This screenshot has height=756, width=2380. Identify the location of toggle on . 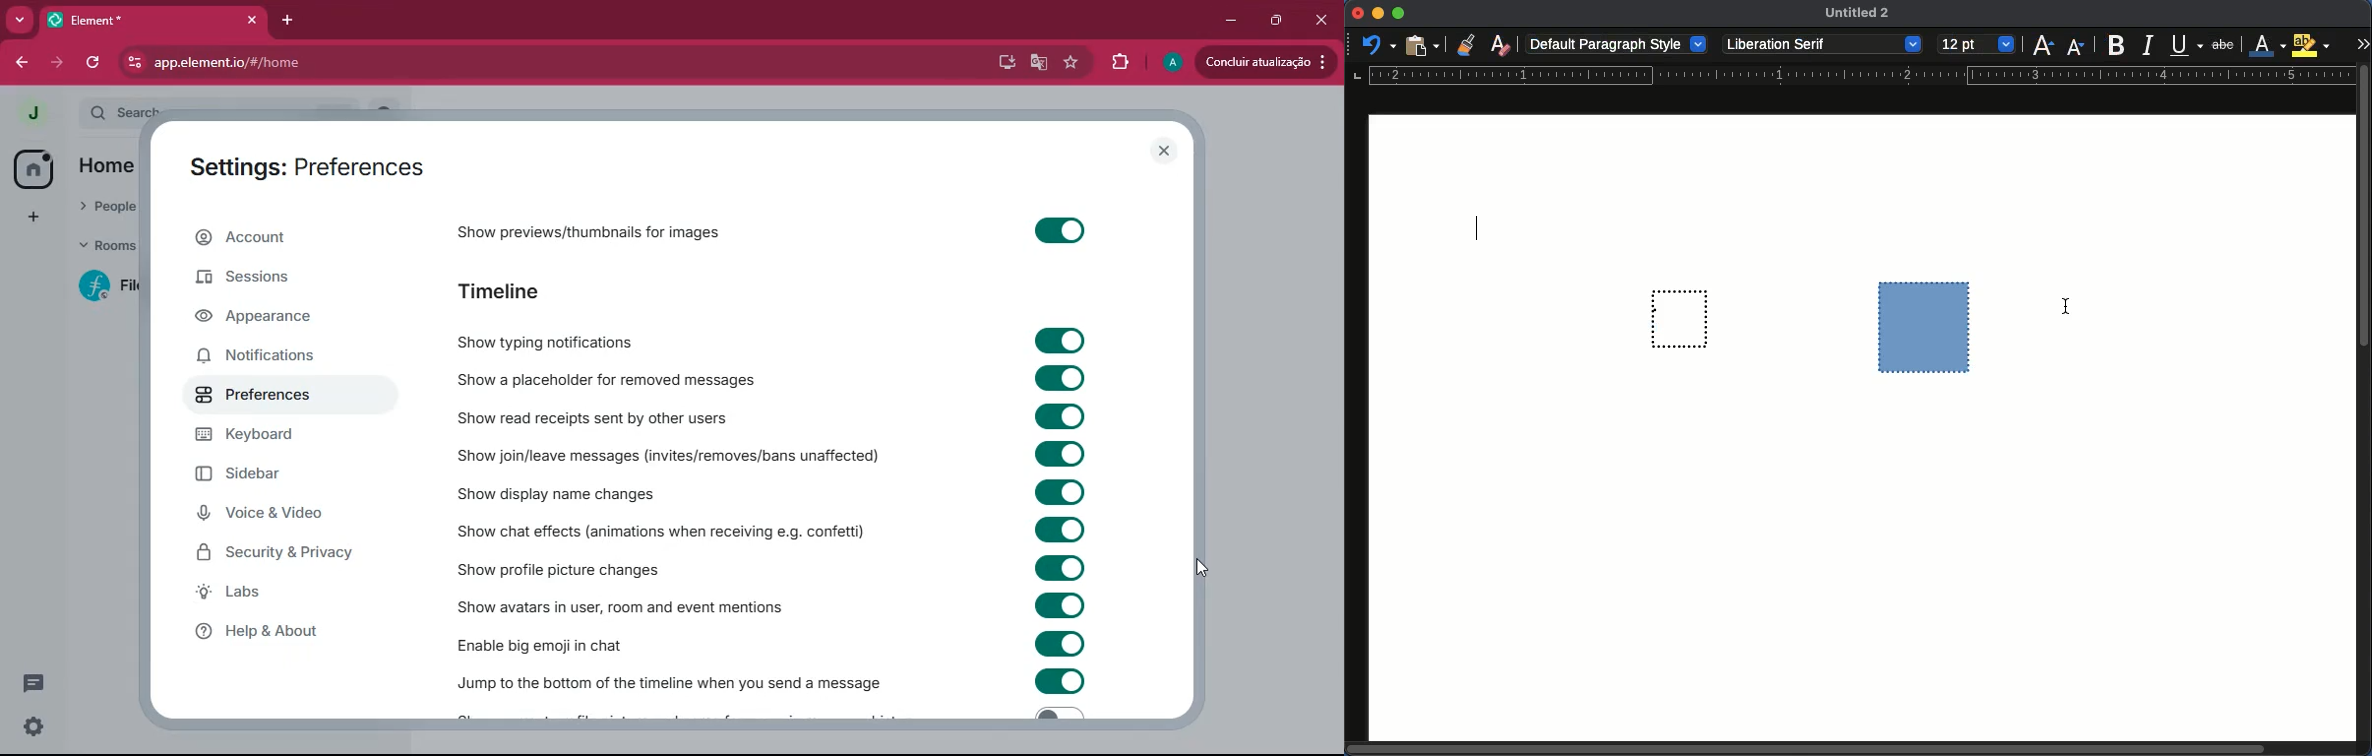
(1061, 603).